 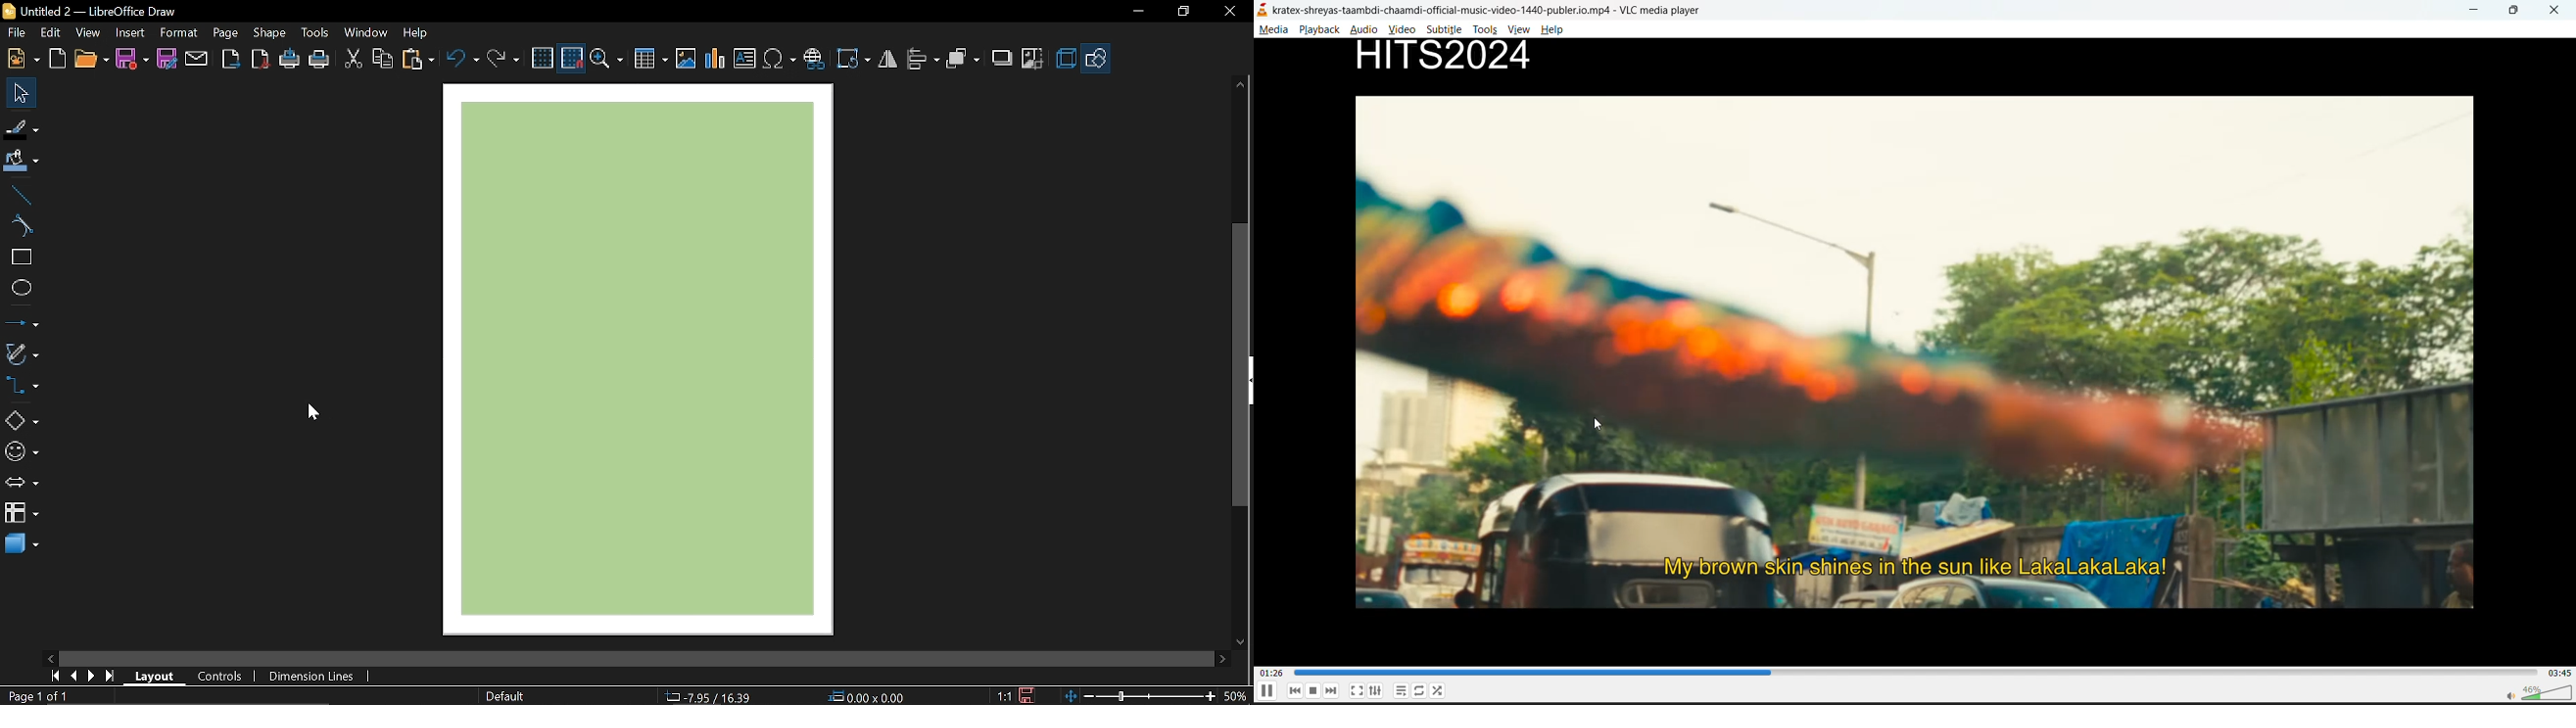 What do you see at coordinates (308, 674) in the screenshot?
I see `Dimension lines` at bounding box center [308, 674].